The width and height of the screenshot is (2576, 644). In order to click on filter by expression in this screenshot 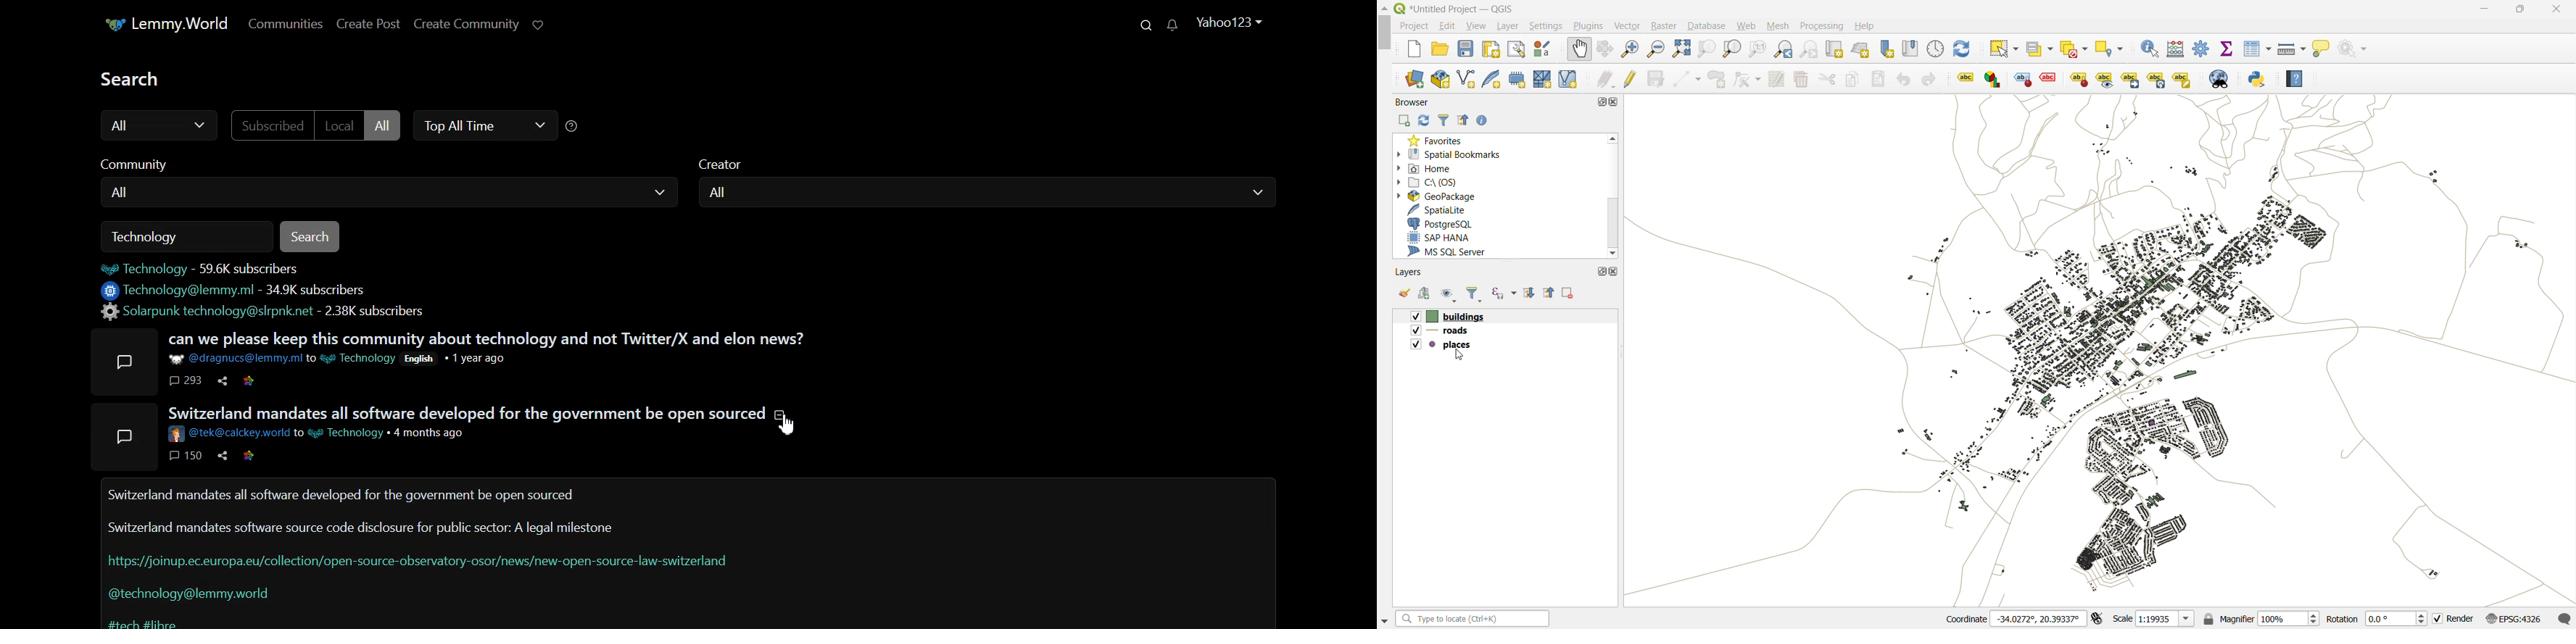, I will do `click(1505, 290)`.